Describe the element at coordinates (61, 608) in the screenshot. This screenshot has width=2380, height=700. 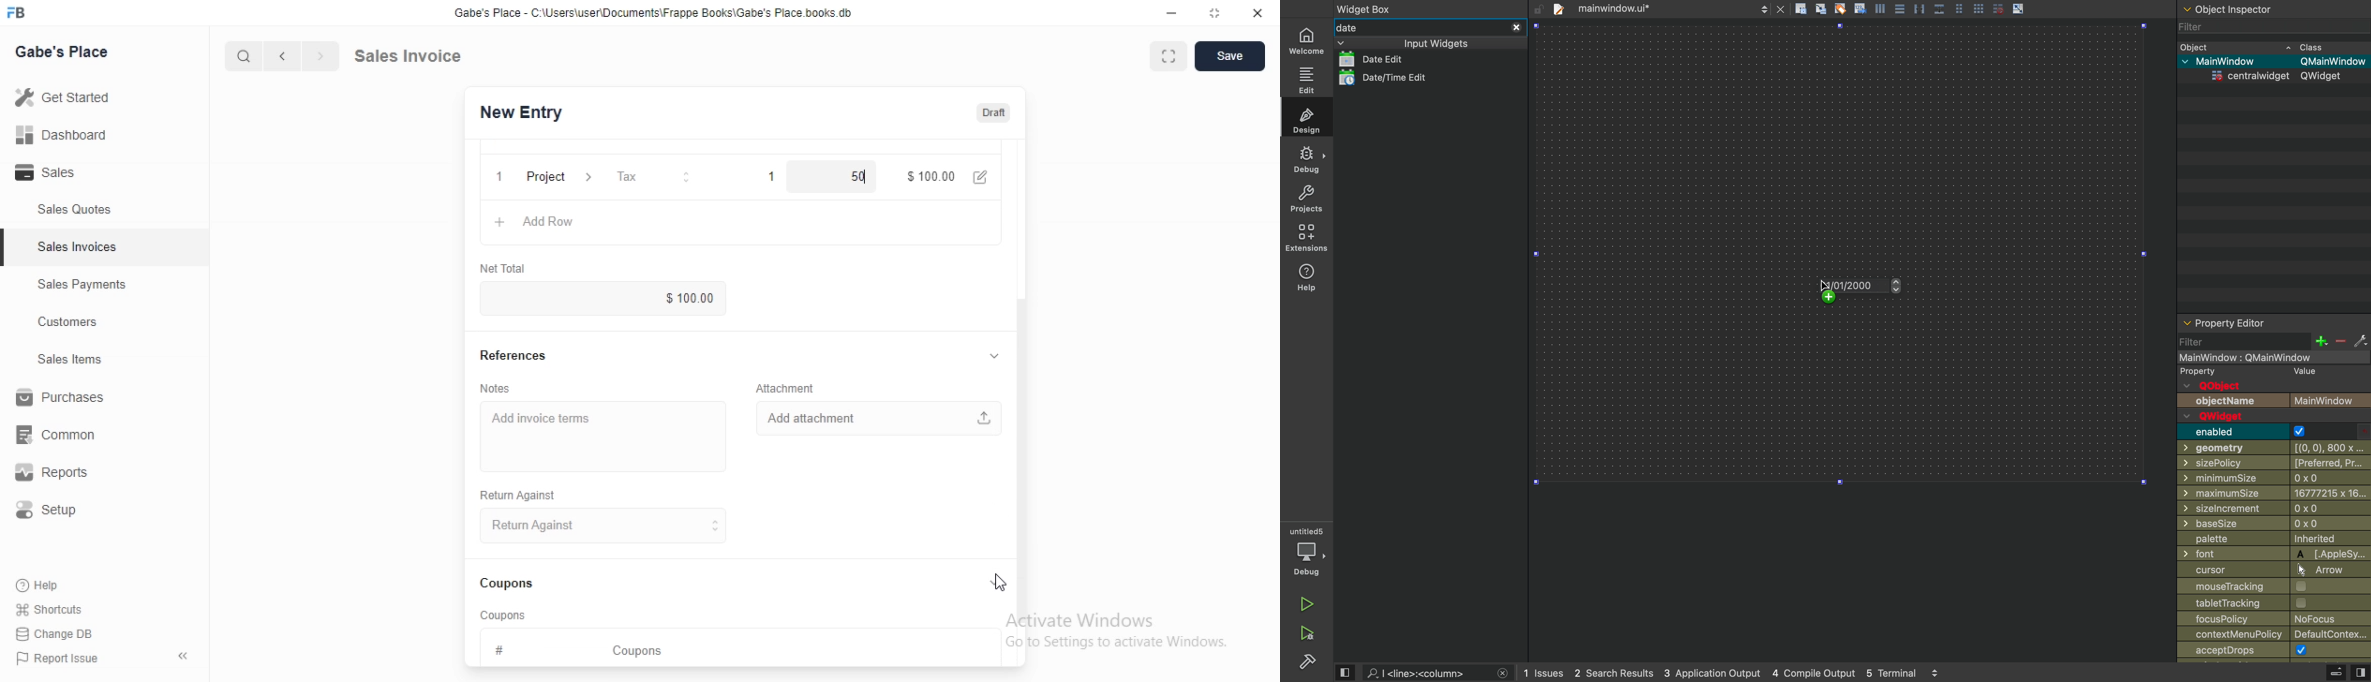
I see `Shortcuts` at that location.